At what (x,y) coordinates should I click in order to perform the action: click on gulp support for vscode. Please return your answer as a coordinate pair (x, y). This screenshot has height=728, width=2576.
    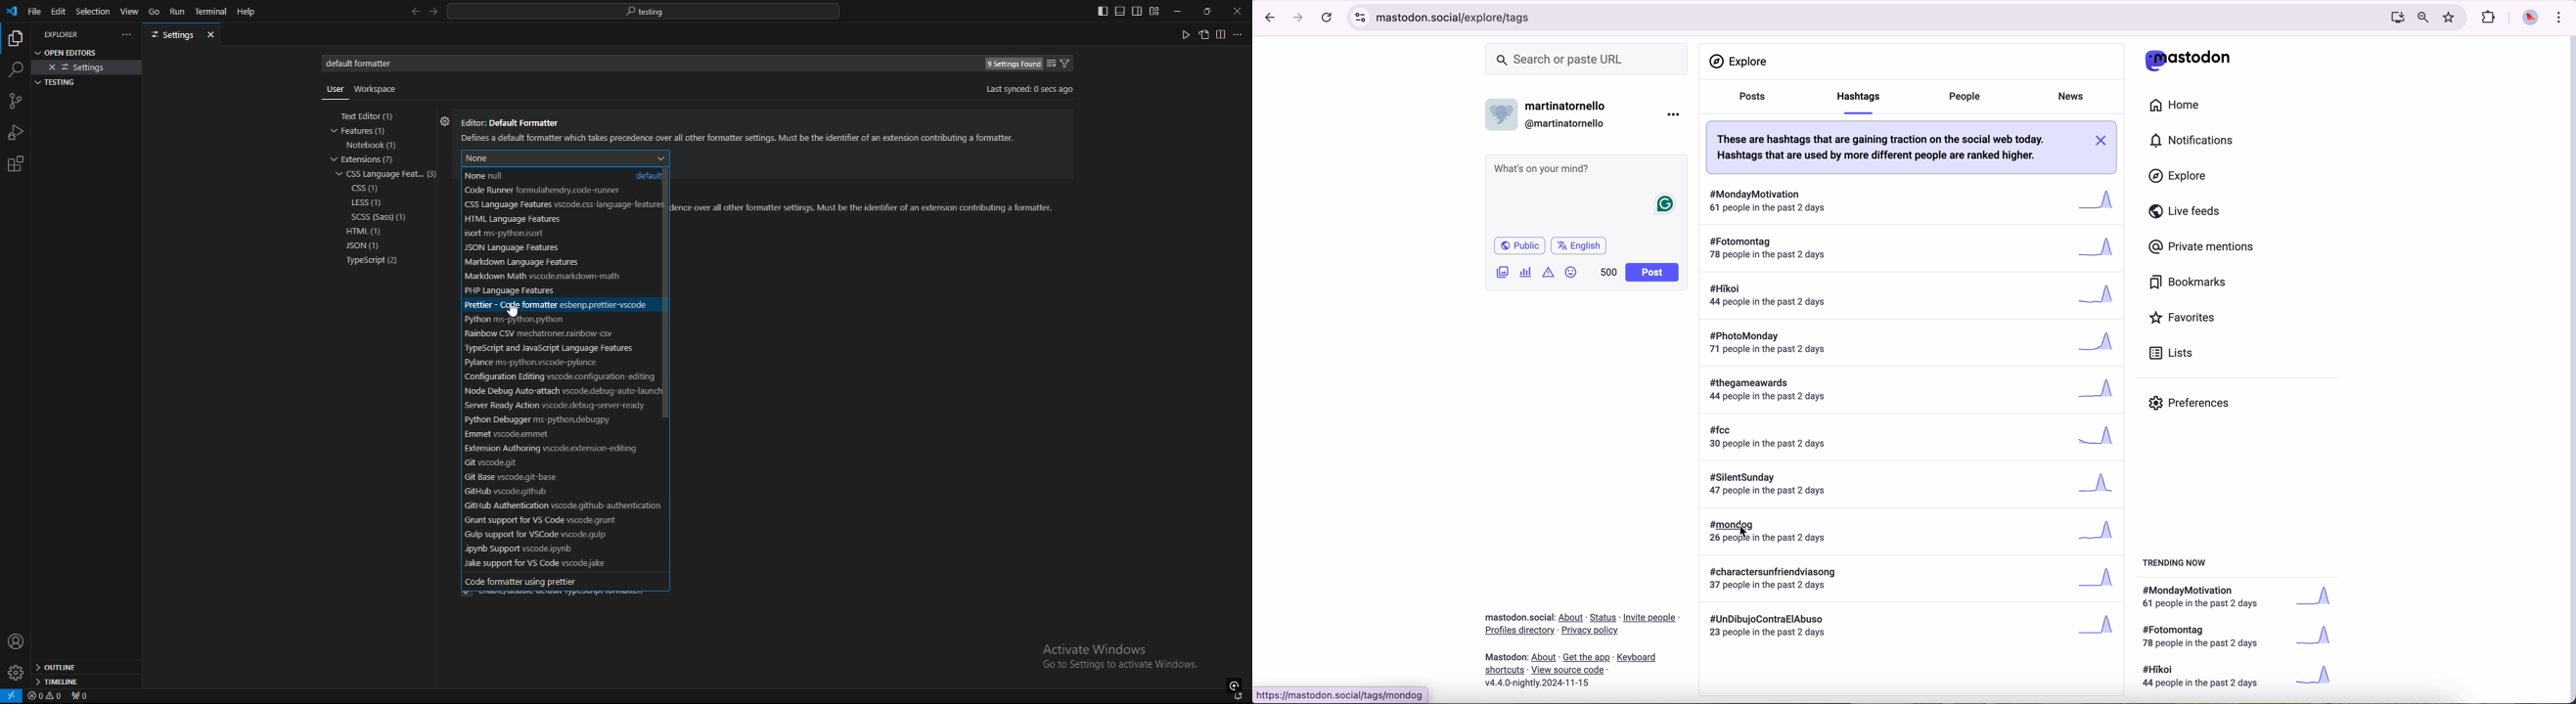
    Looking at the image, I should click on (559, 535).